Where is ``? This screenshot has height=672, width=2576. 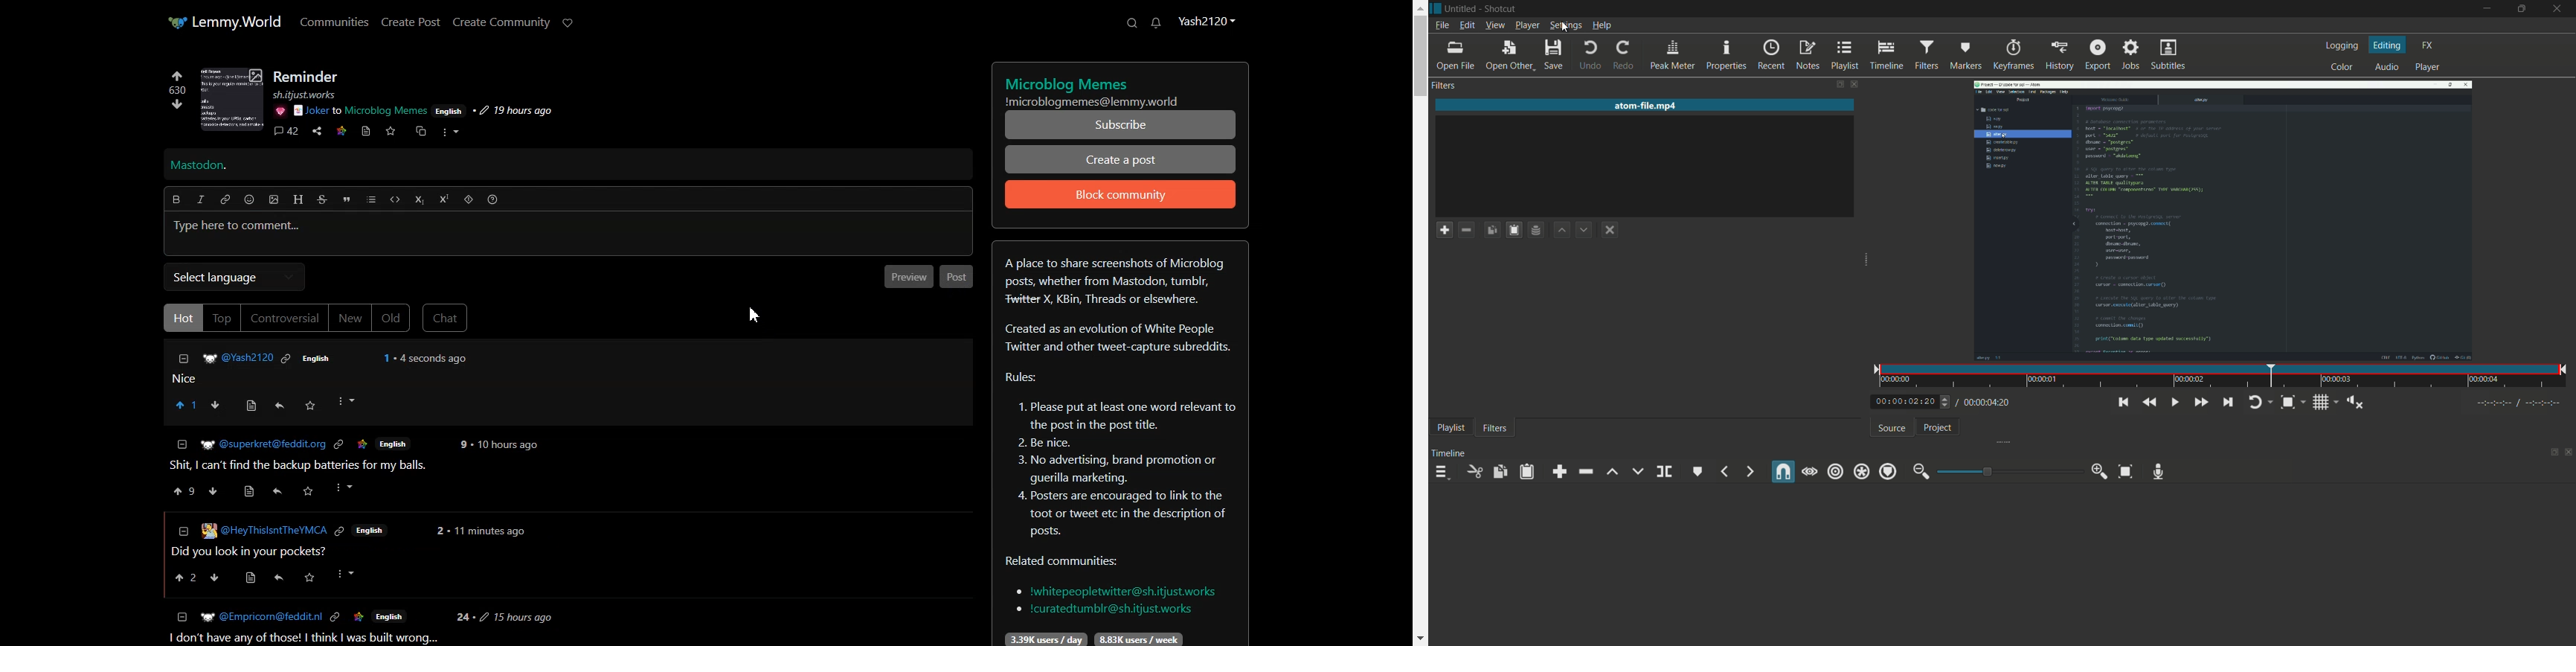
 is located at coordinates (351, 574).